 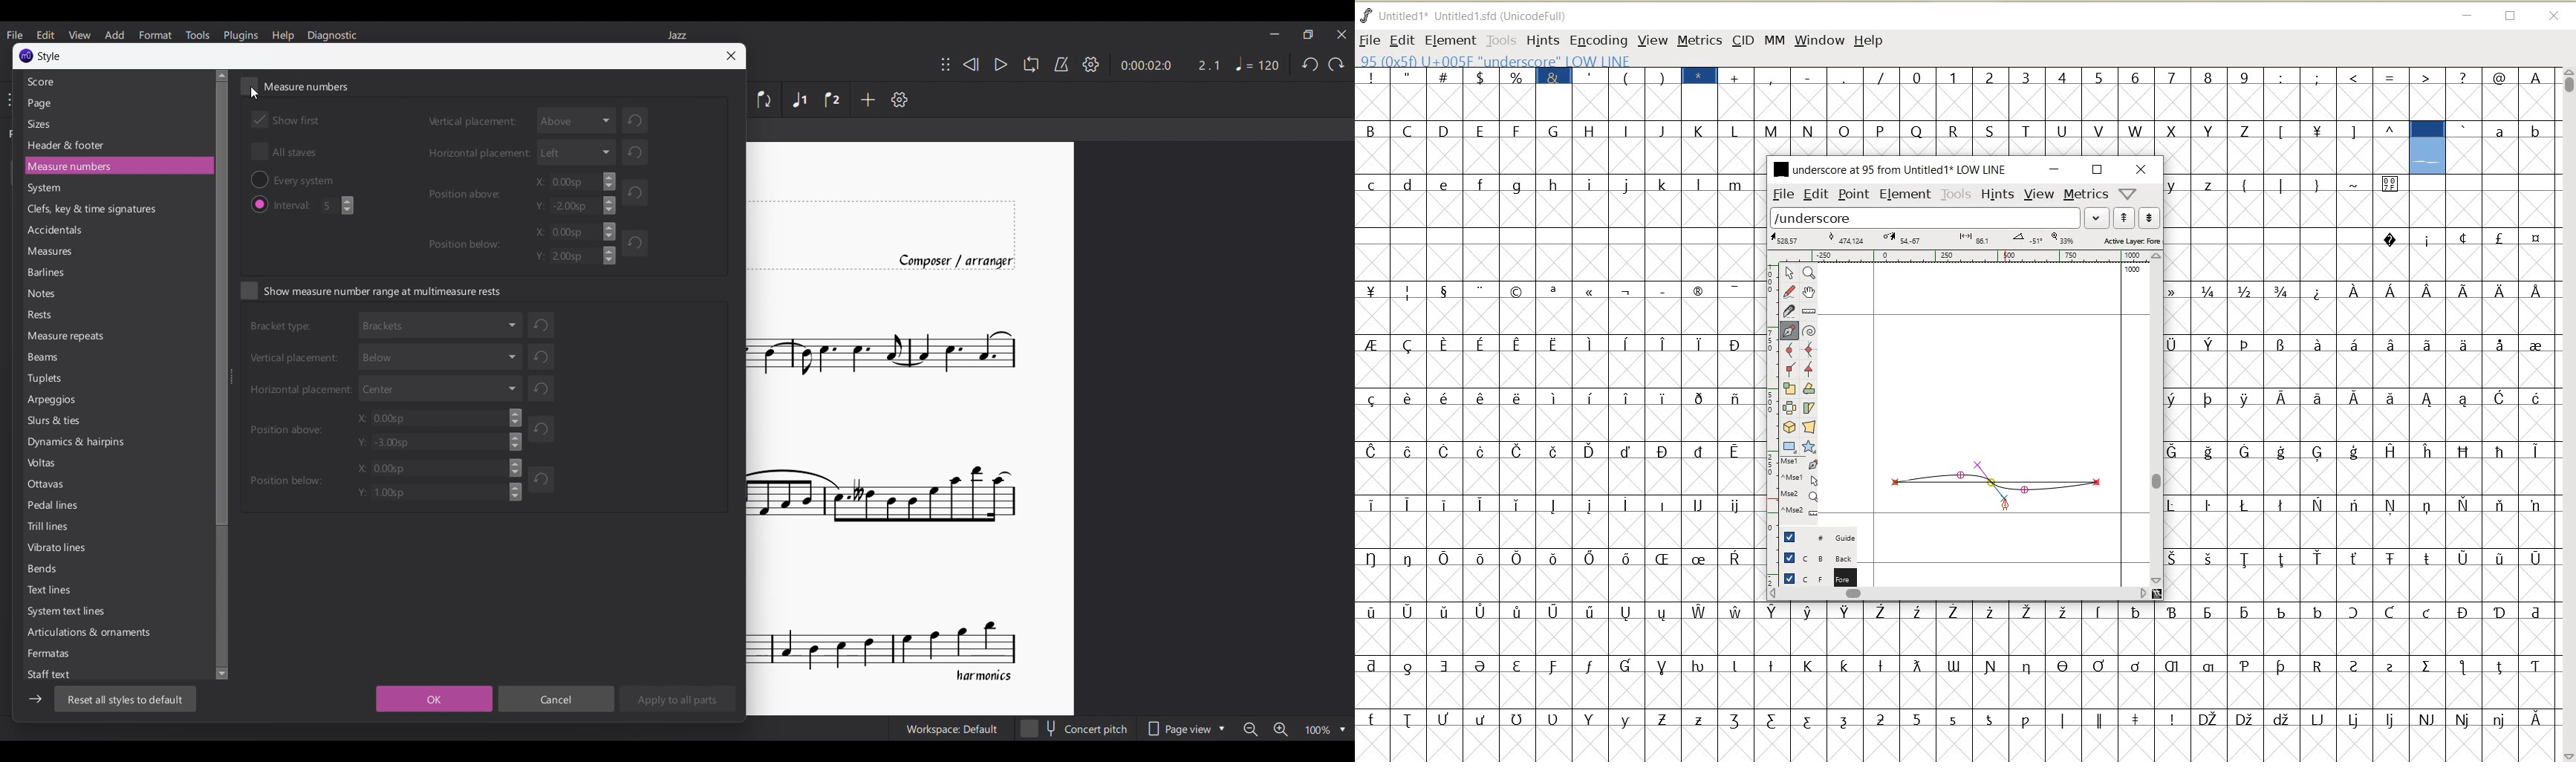 What do you see at coordinates (2427, 148) in the screenshot?
I see `glyph selected` at bounding box center [2427, 148].